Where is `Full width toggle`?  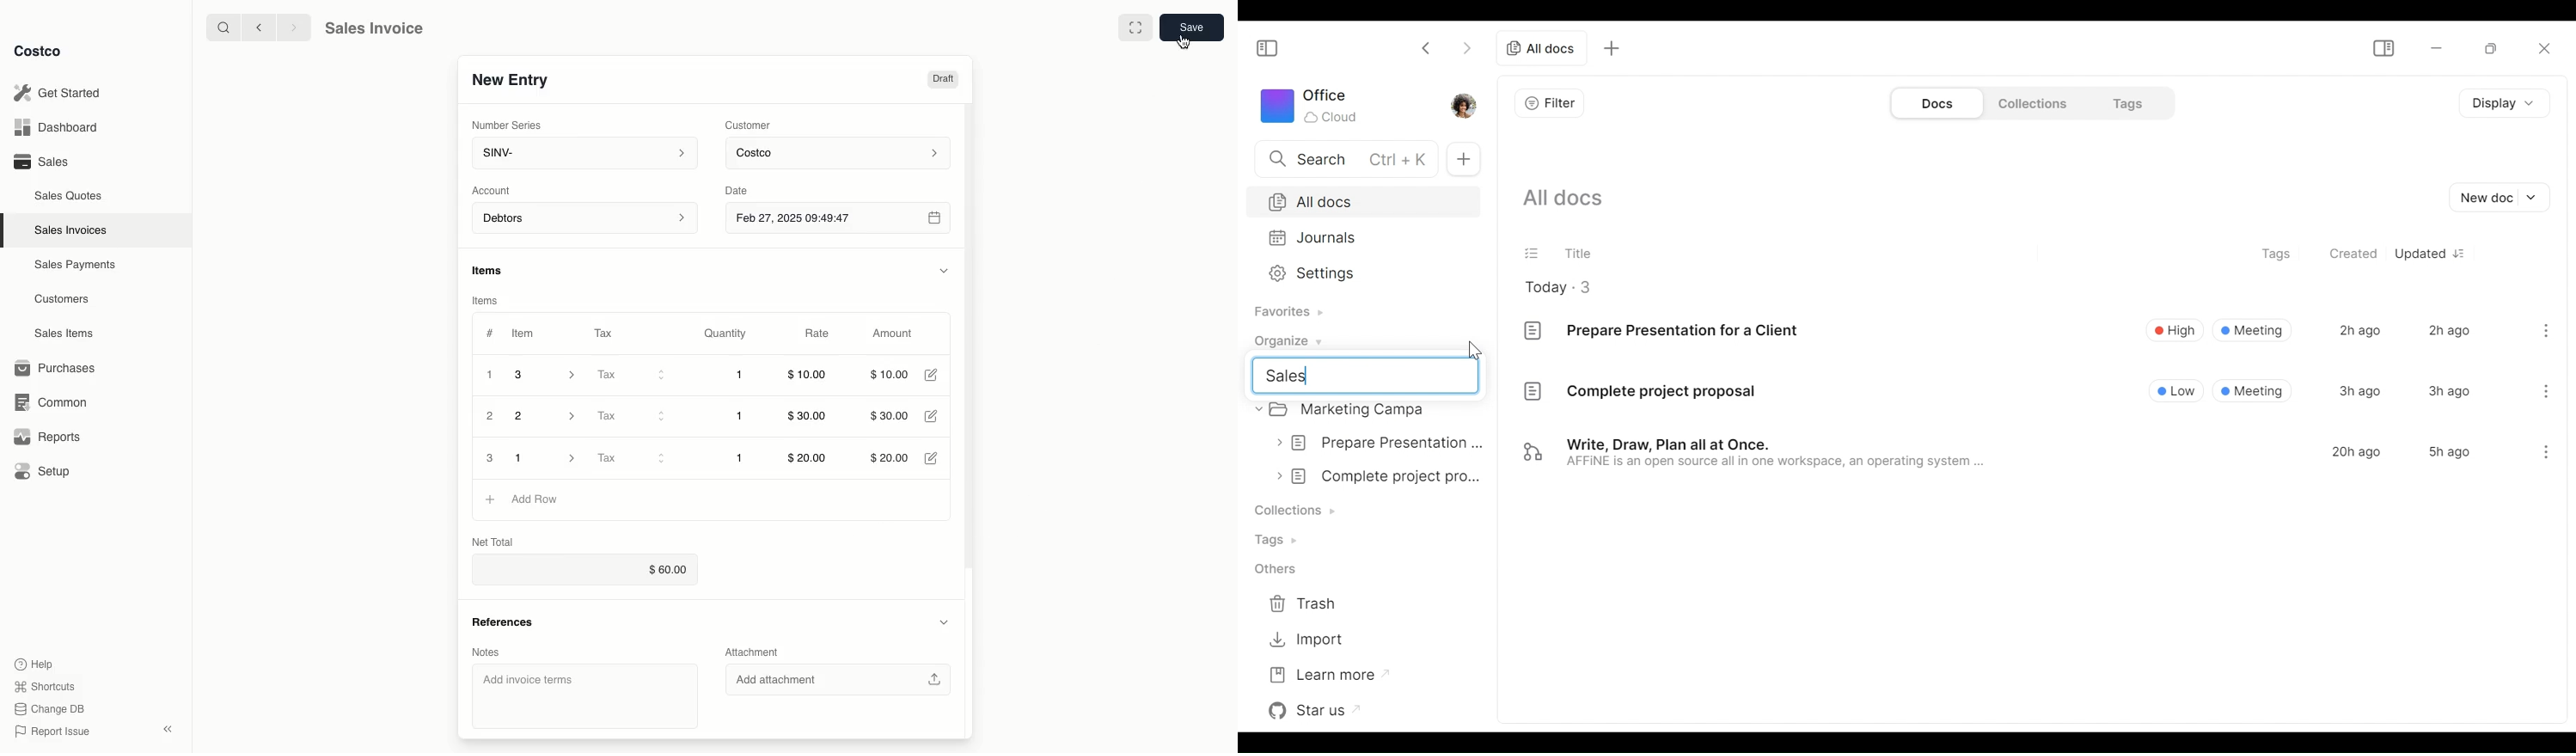
Full width toggle is located at coordinates (1135, 28).